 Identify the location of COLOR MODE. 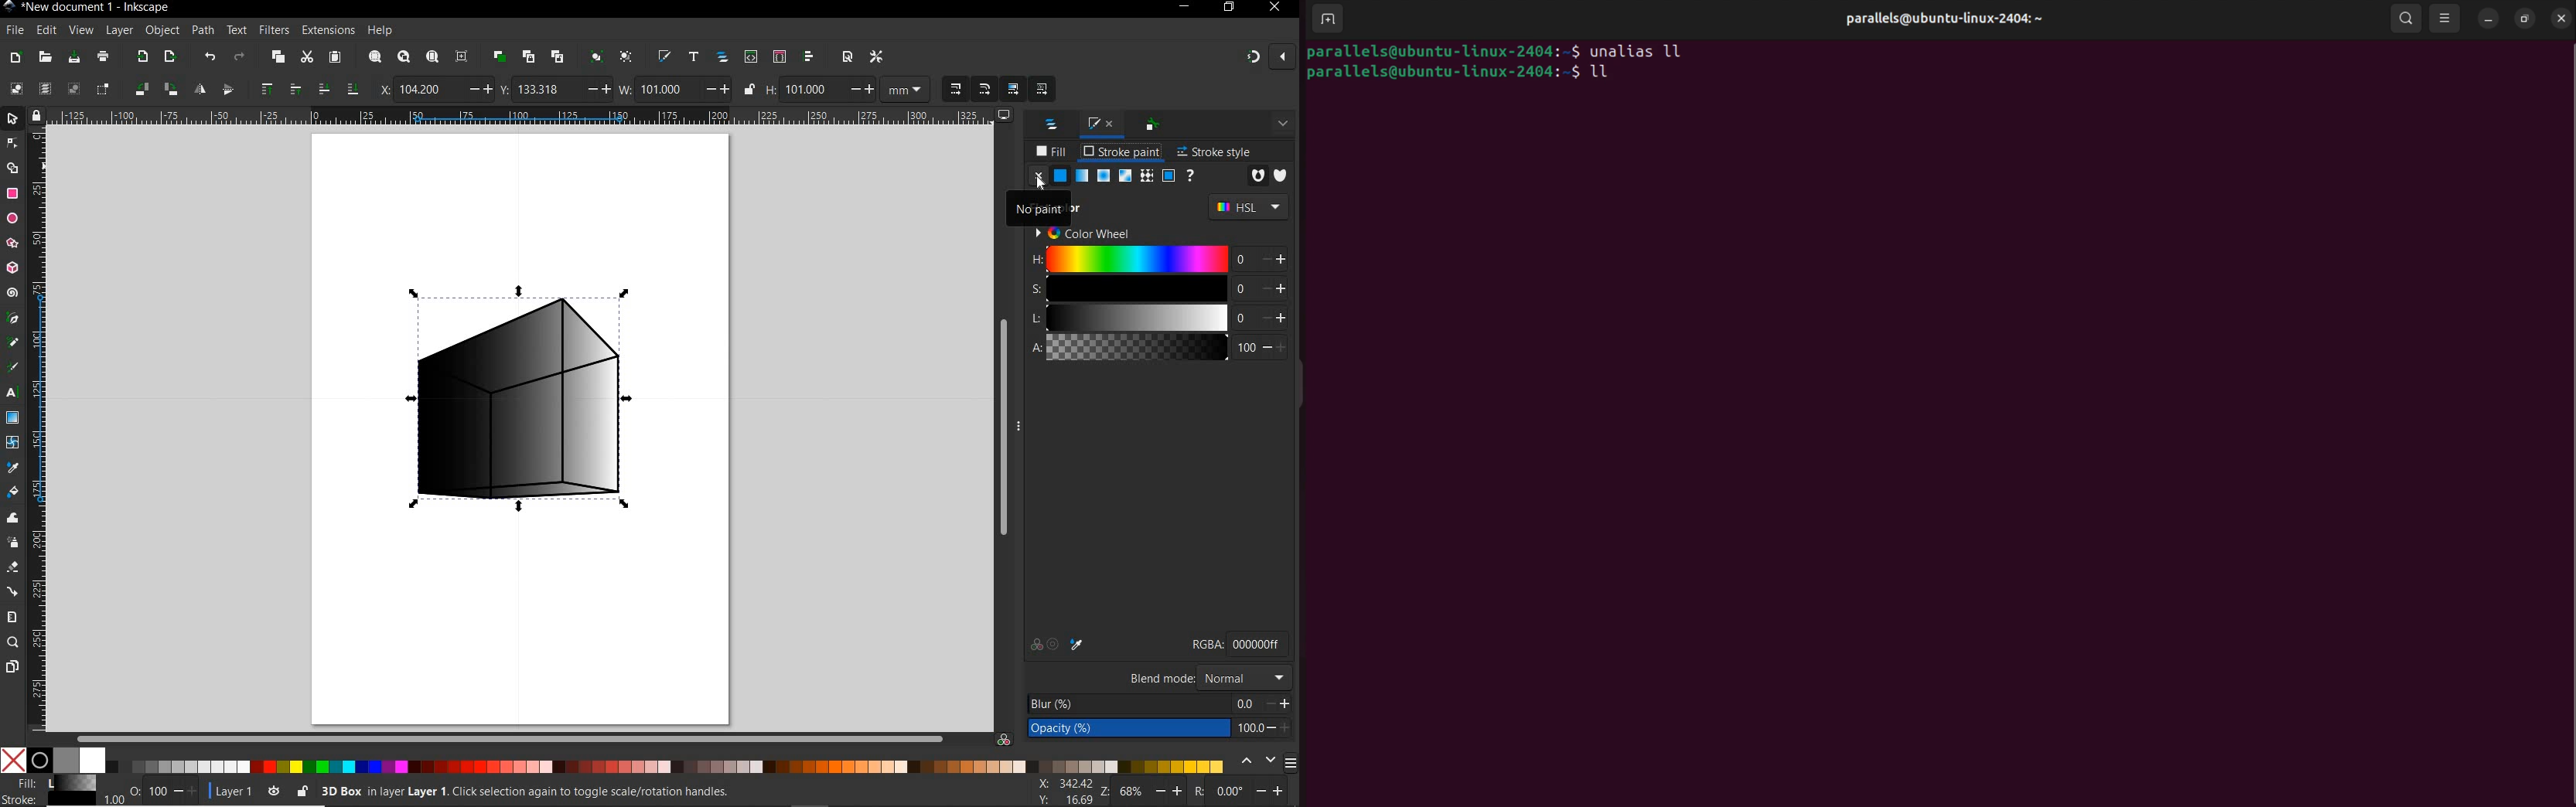
(612, 761).